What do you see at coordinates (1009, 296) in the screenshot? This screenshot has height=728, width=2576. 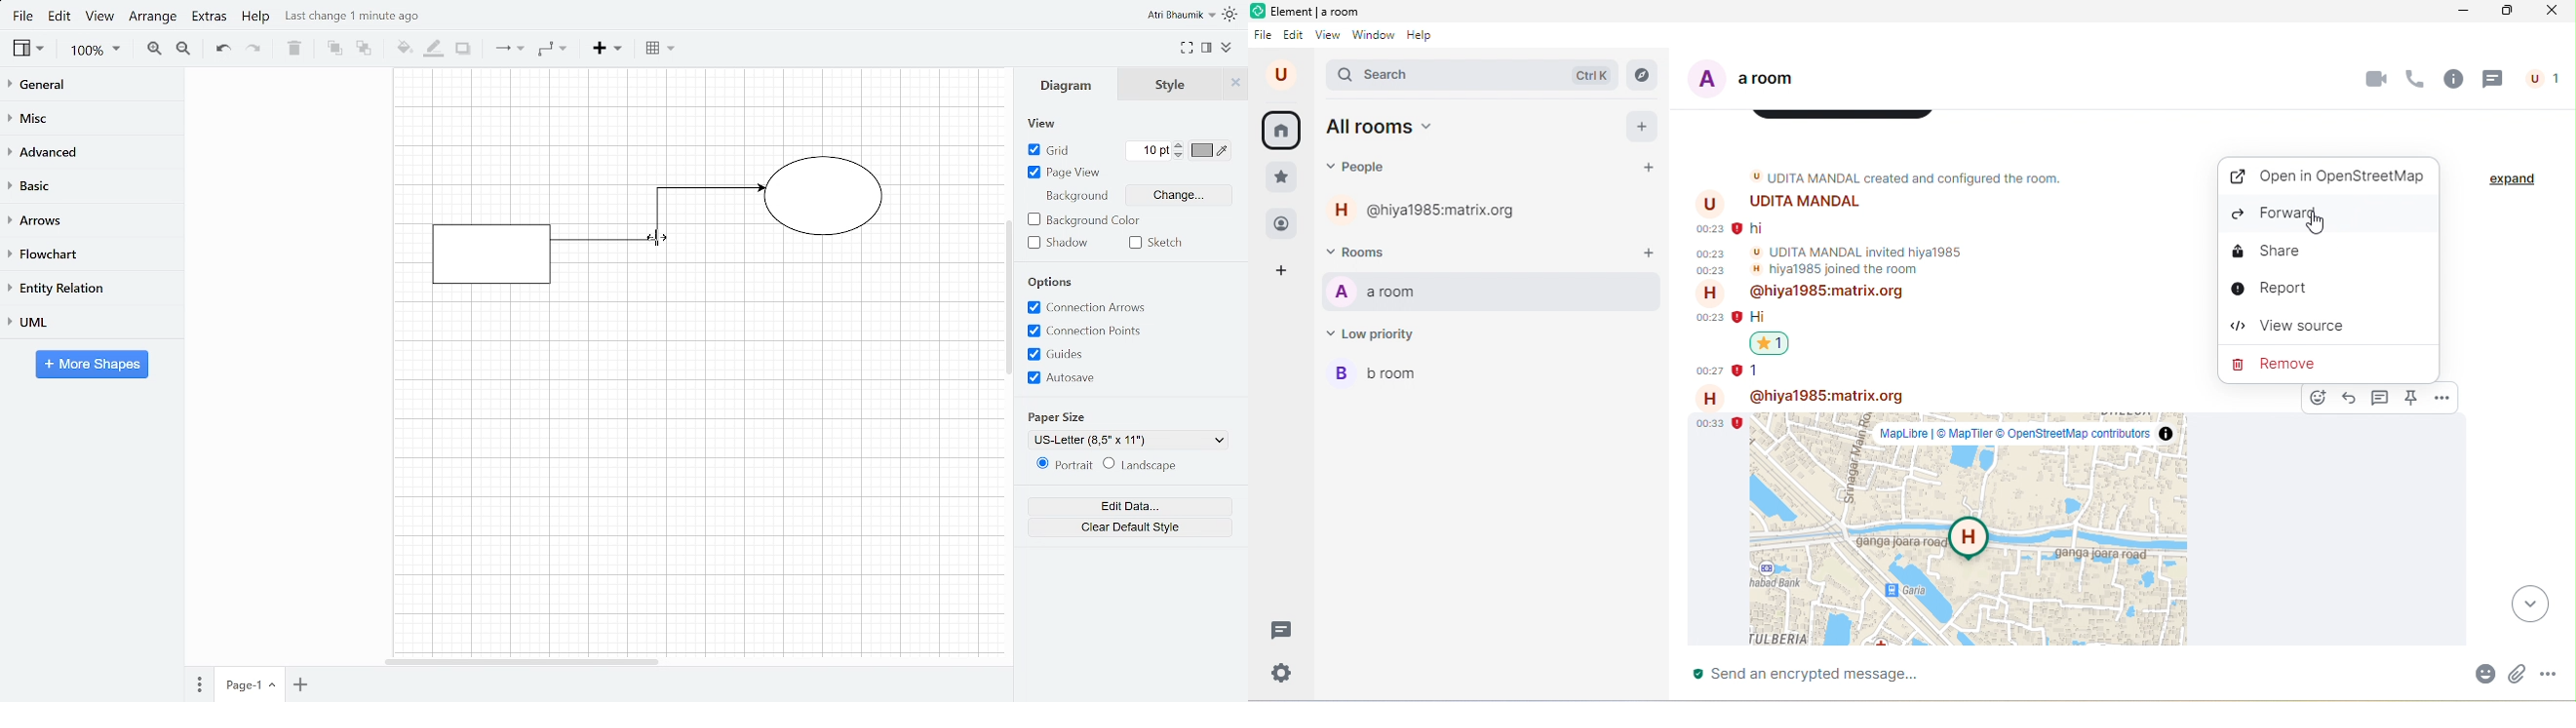 I see `Vertical scrollbar` at bounding box center [1009, 296].